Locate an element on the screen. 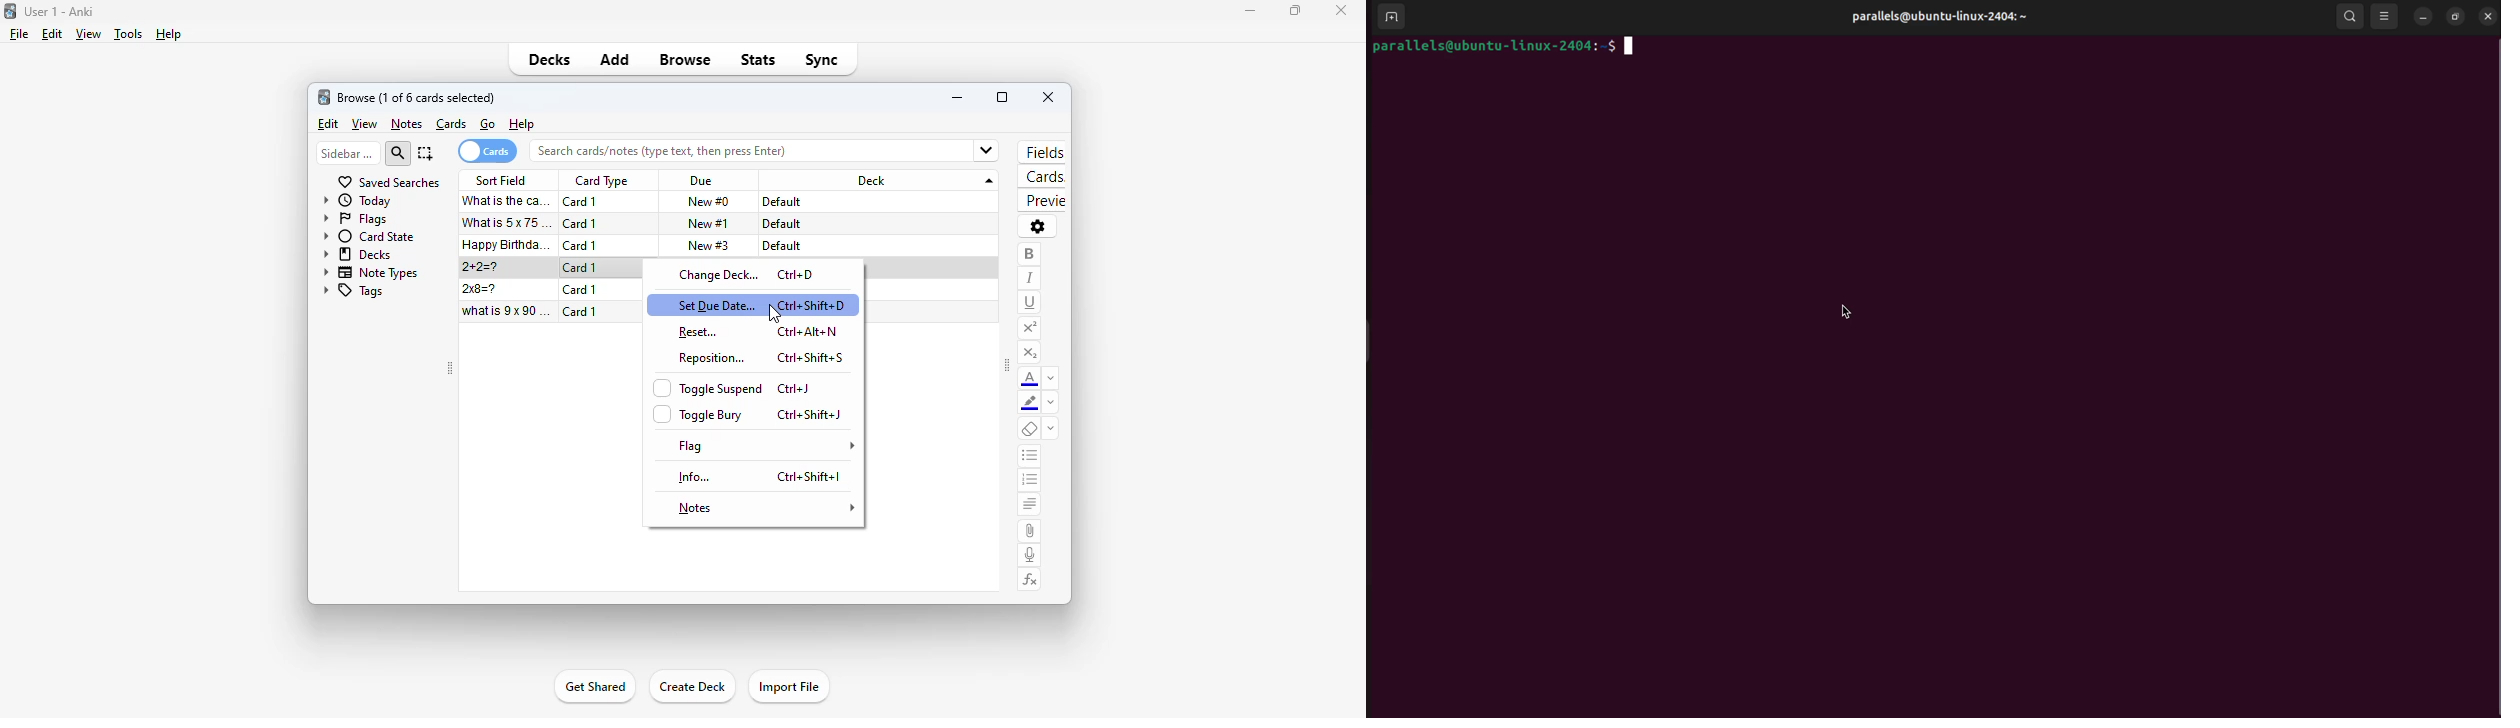  text highlighting color is located at coordinates (1030, 404).